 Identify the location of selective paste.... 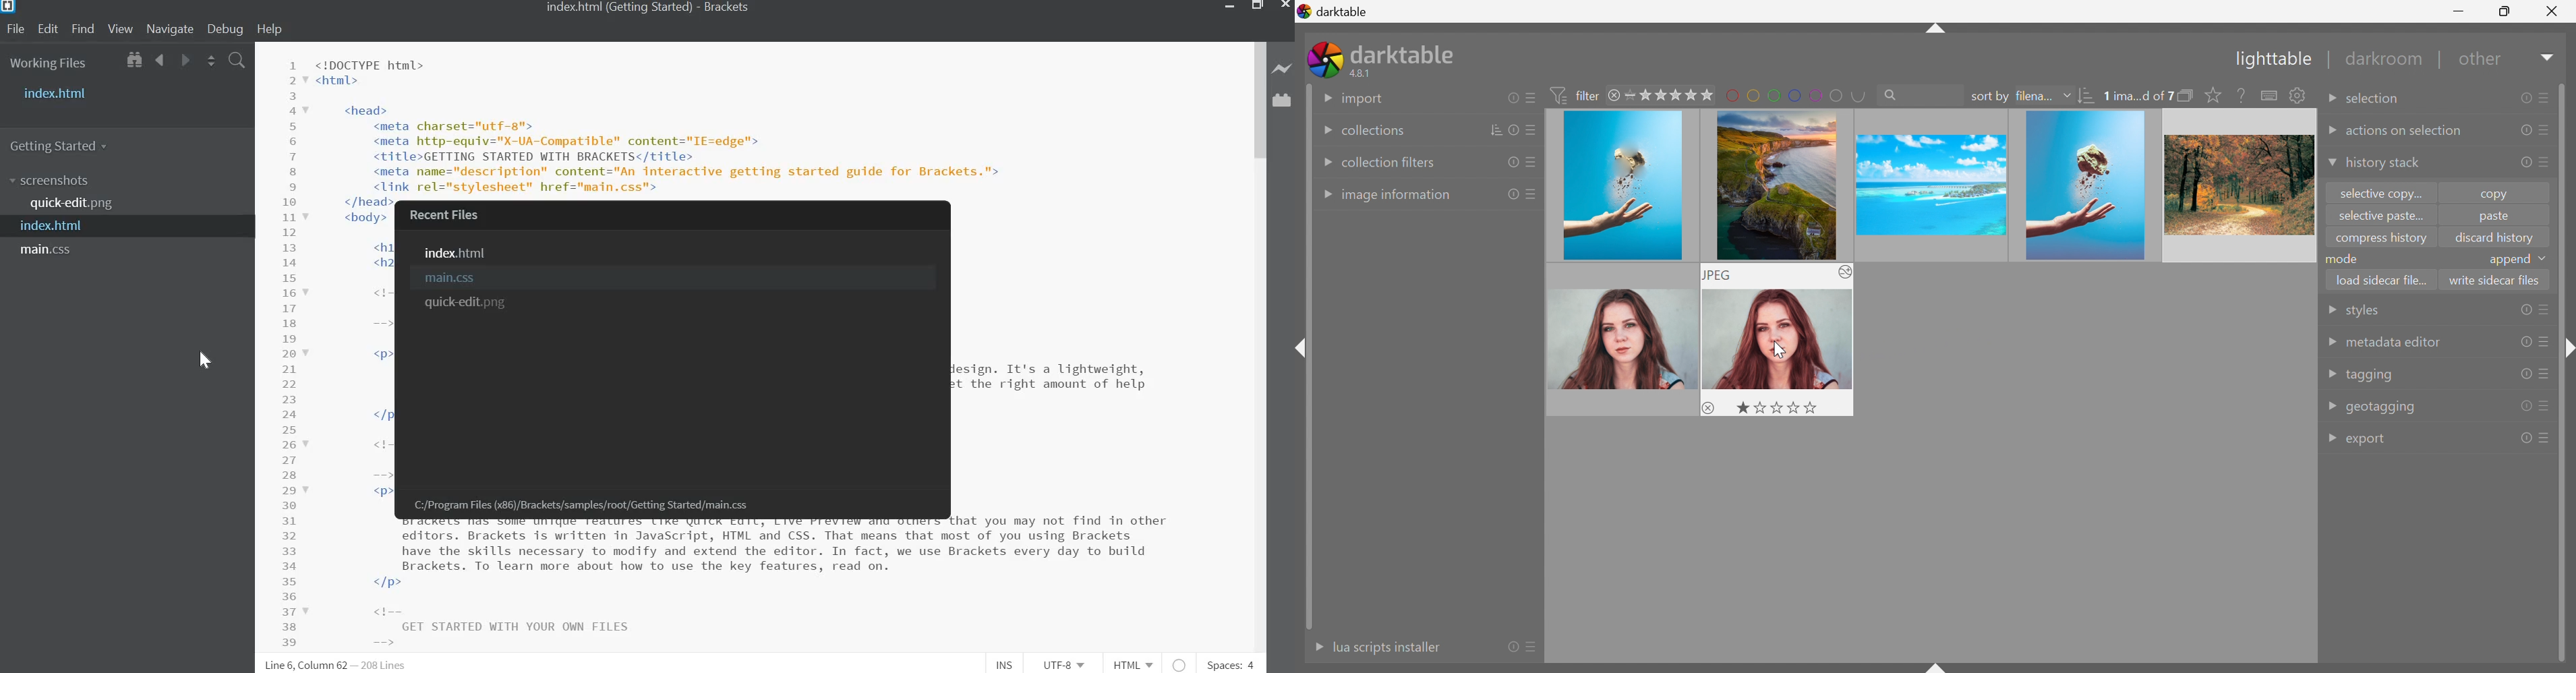
(2378, 217).